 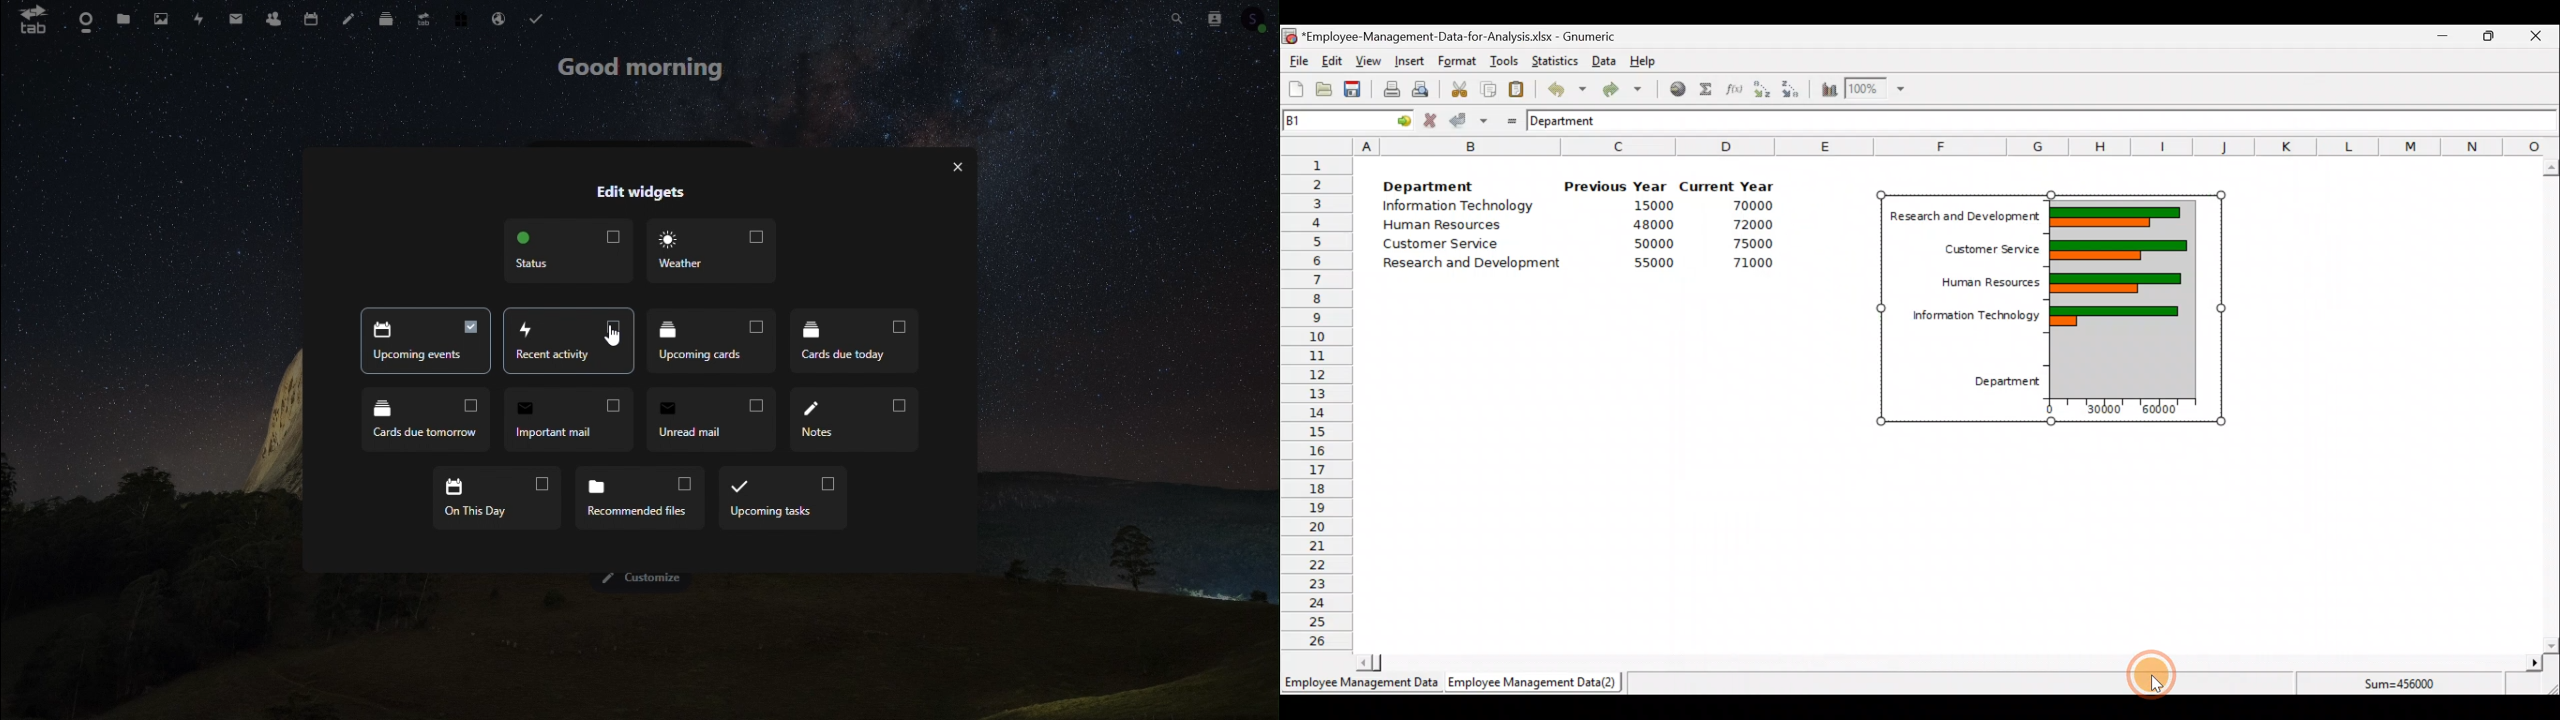 What do you see at coordinates (643, 579) in the screenshot?
I see `Customize` at bounding box center [643, 579].